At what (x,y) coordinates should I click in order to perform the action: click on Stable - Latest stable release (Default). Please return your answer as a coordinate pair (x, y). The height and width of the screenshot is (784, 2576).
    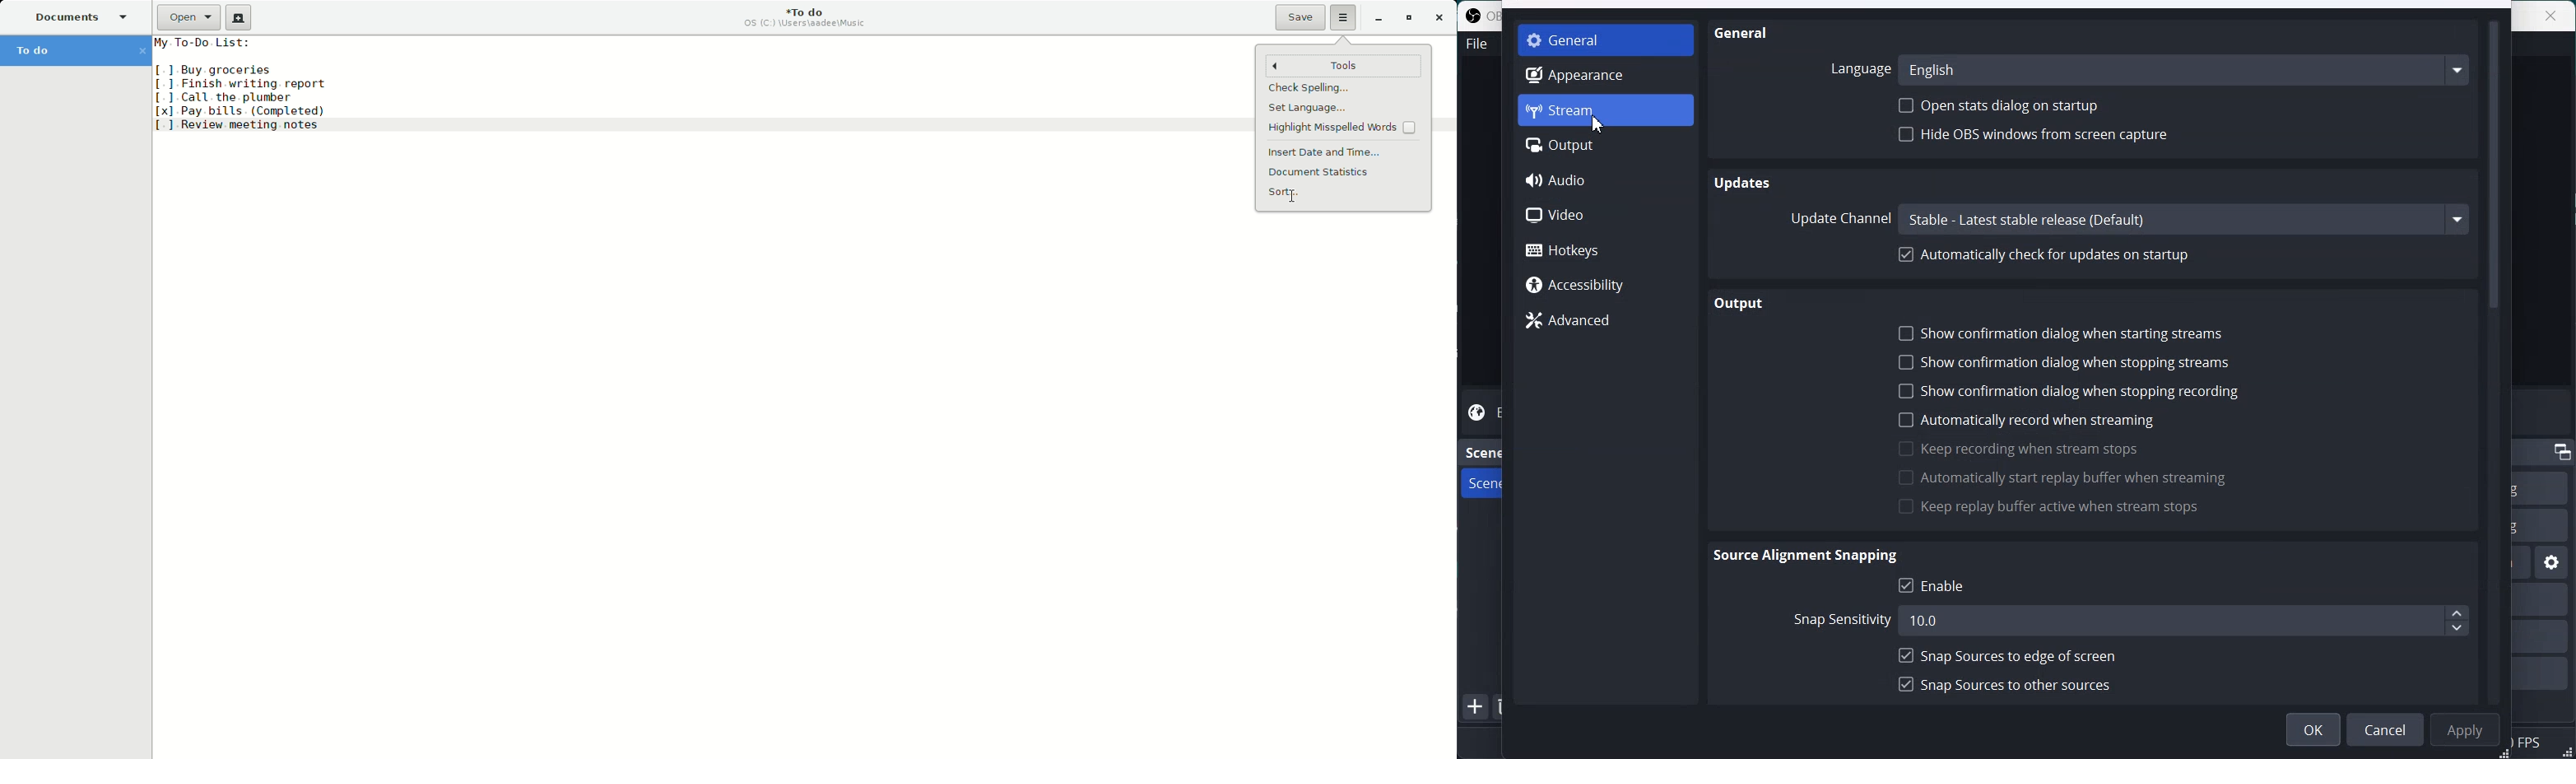
    Looking at the image, I should click on (2183, 218).